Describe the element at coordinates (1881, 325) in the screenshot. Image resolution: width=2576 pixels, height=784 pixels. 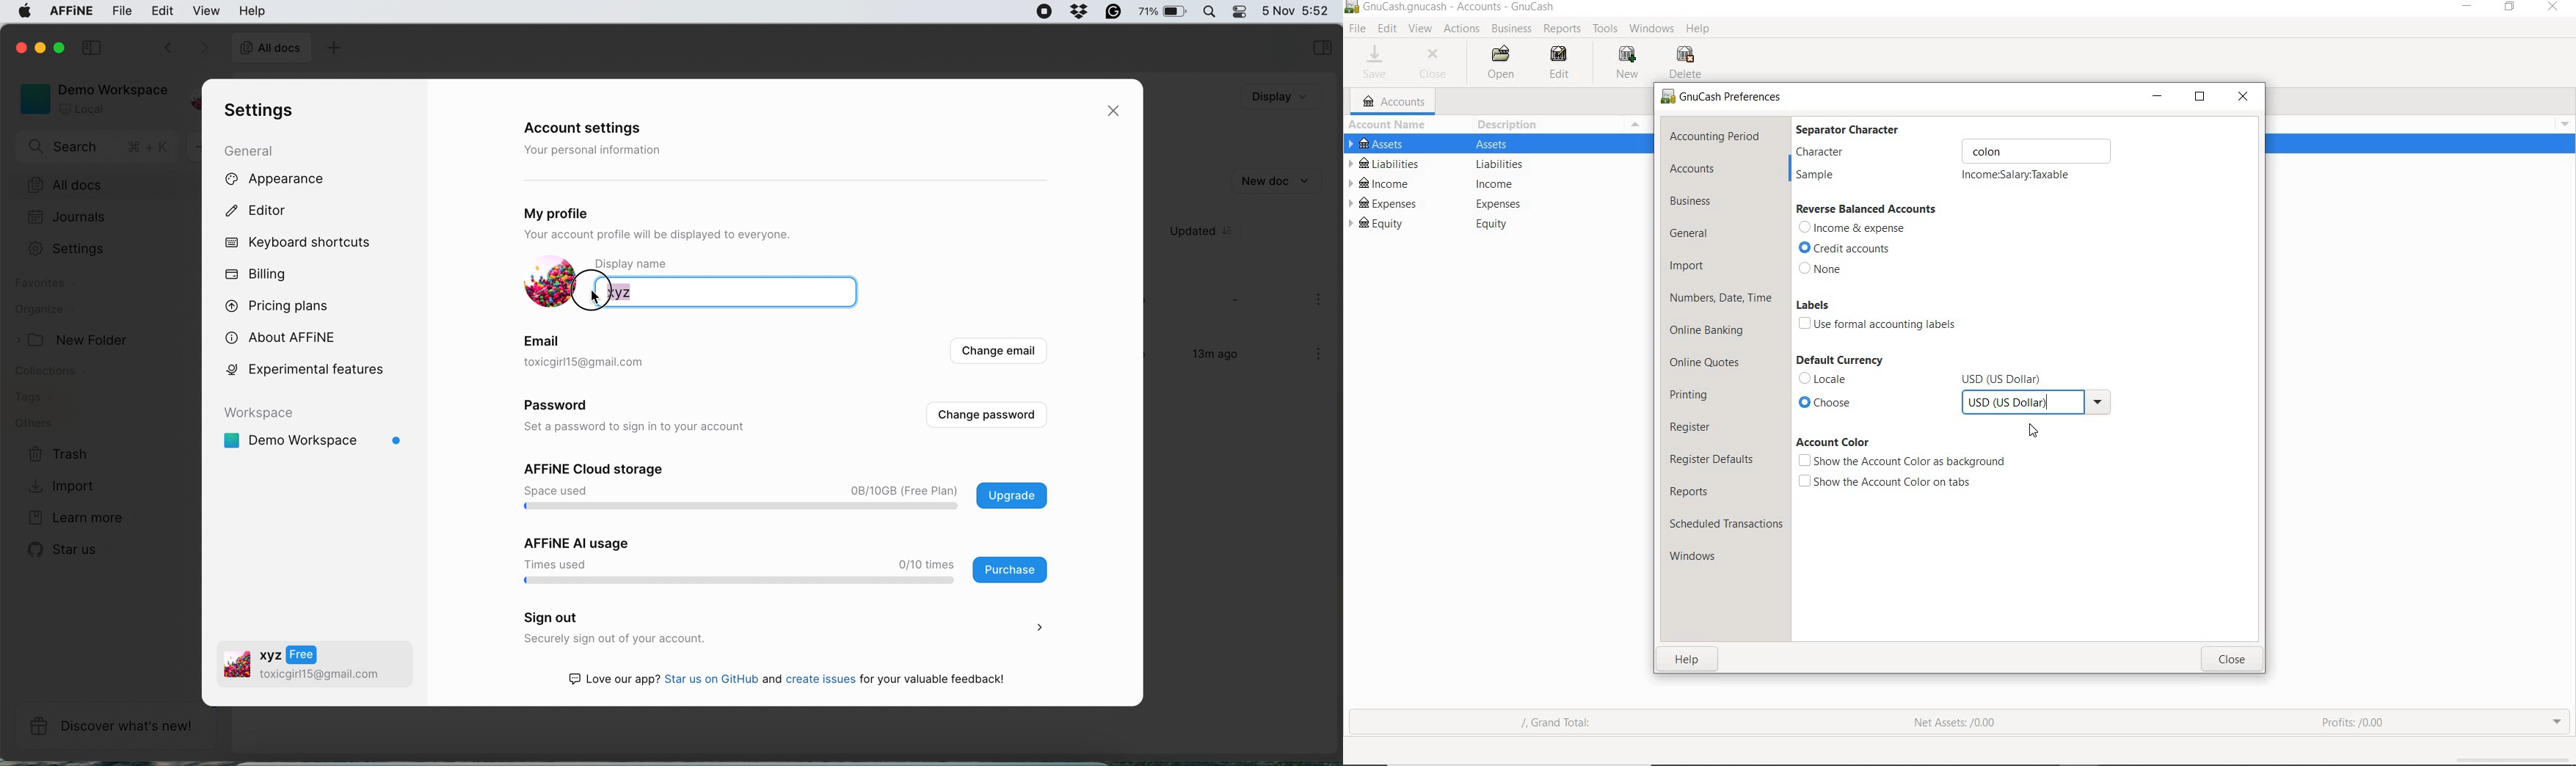
I see `use formal accounting labels` at that location.